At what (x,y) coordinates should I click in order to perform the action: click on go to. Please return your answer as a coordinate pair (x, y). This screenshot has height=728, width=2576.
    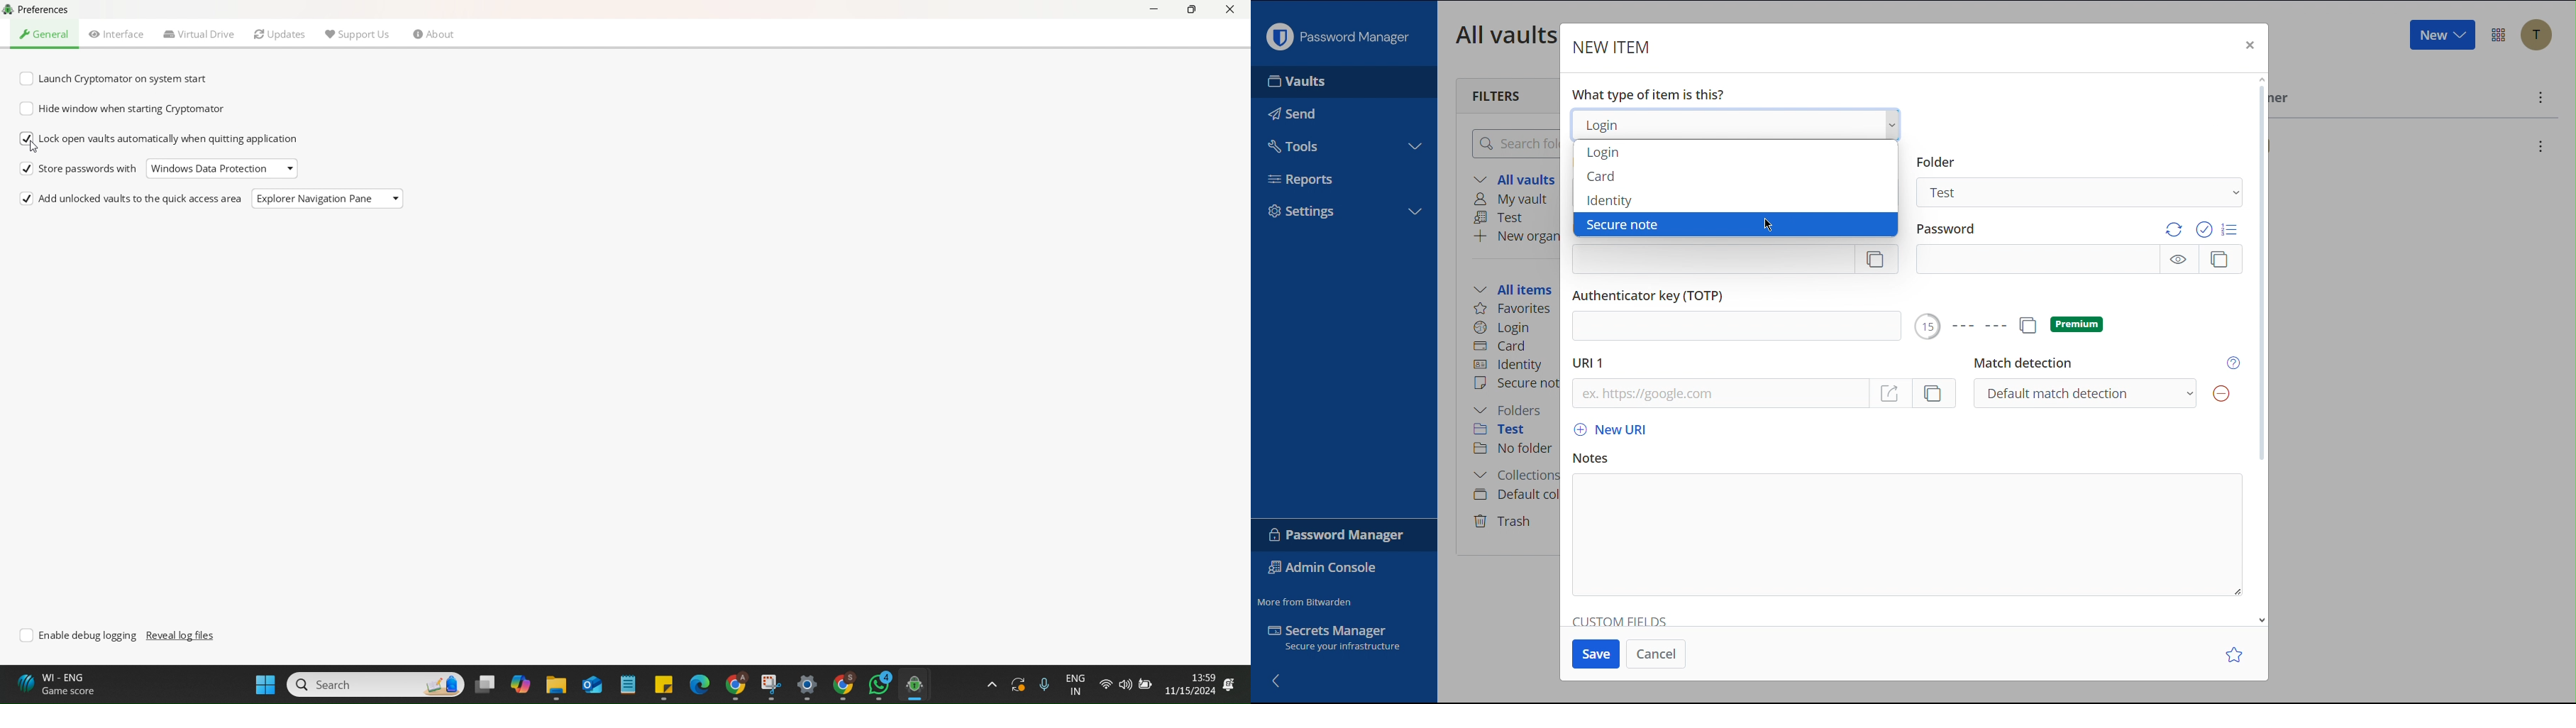
    Looking at the image, I should click on (1891, 393).